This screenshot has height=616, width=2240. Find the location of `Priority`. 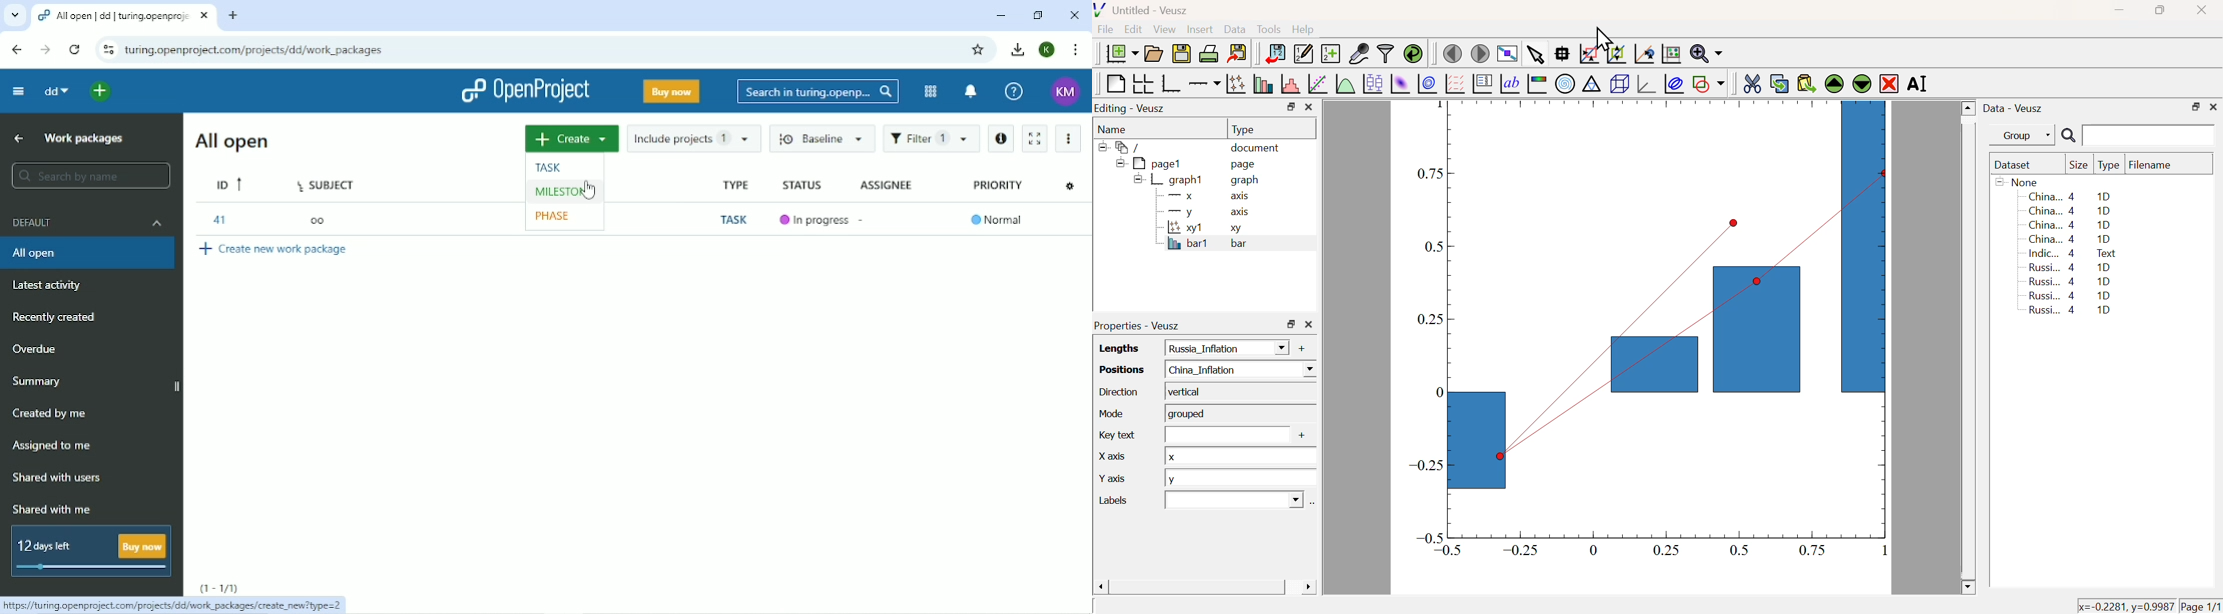

Priority is located at coordinates (997, 184).